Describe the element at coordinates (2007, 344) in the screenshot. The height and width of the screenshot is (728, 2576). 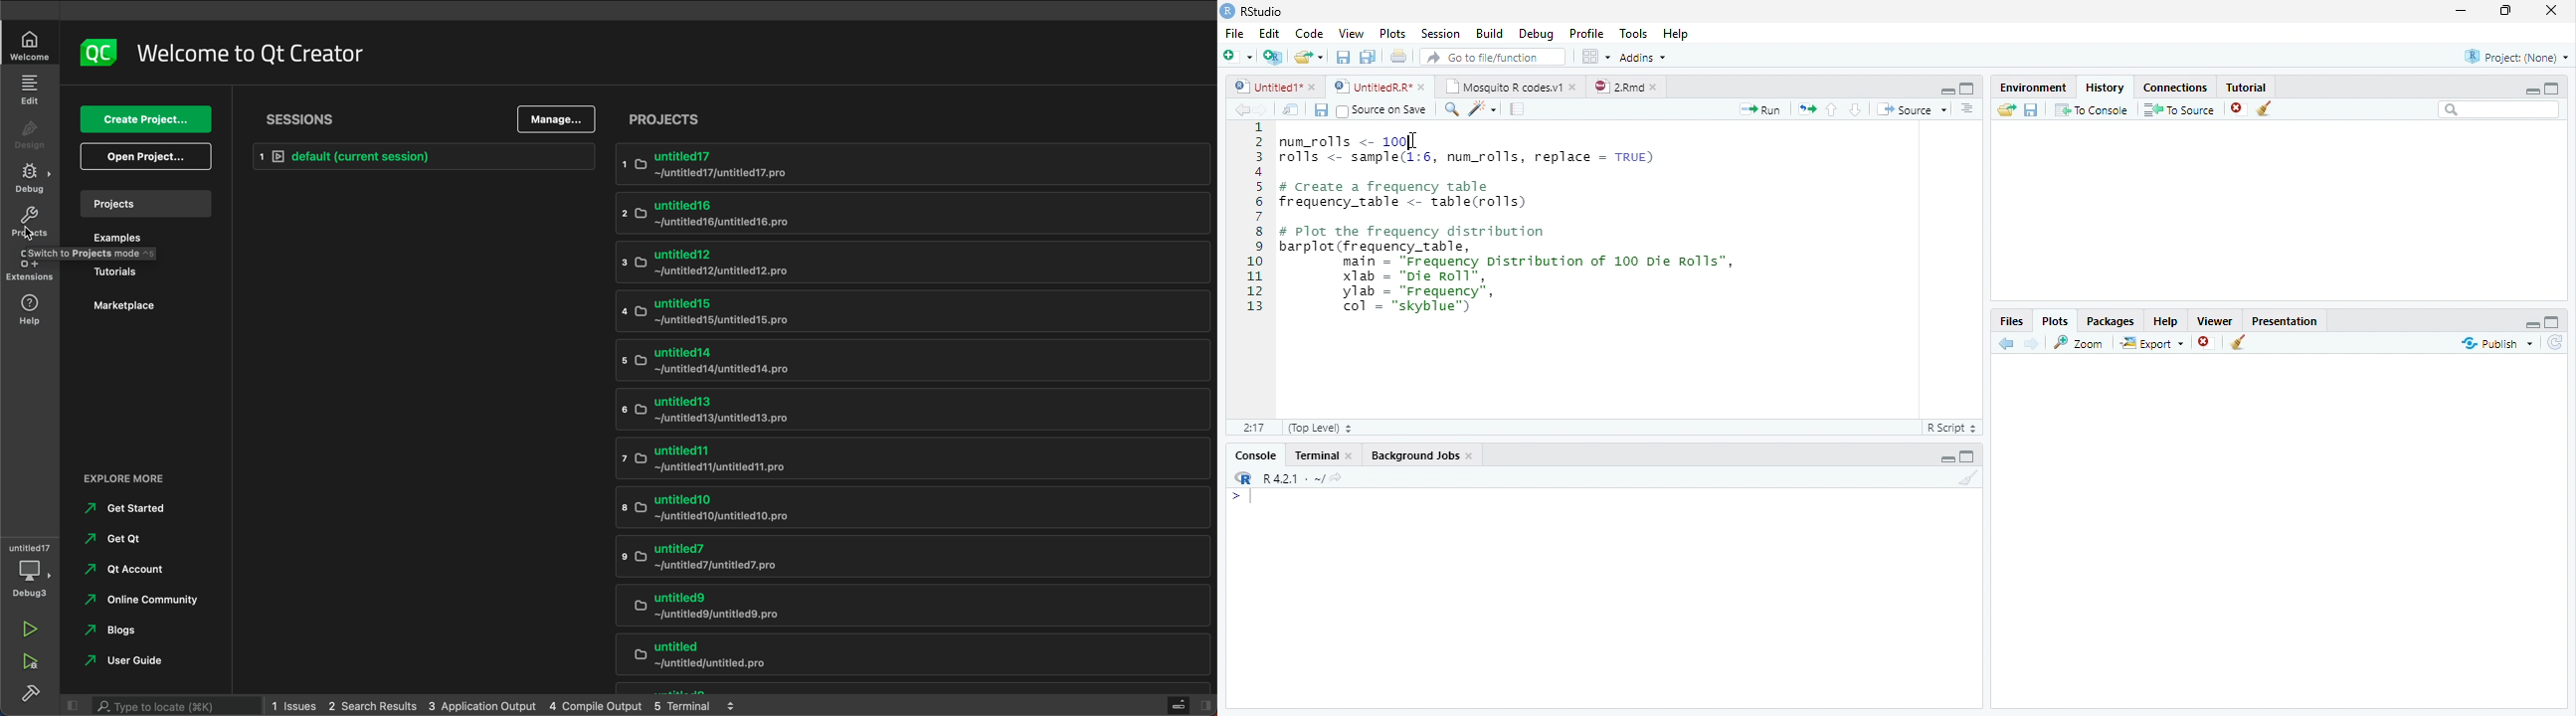
I see `Previous Slot` at that location.